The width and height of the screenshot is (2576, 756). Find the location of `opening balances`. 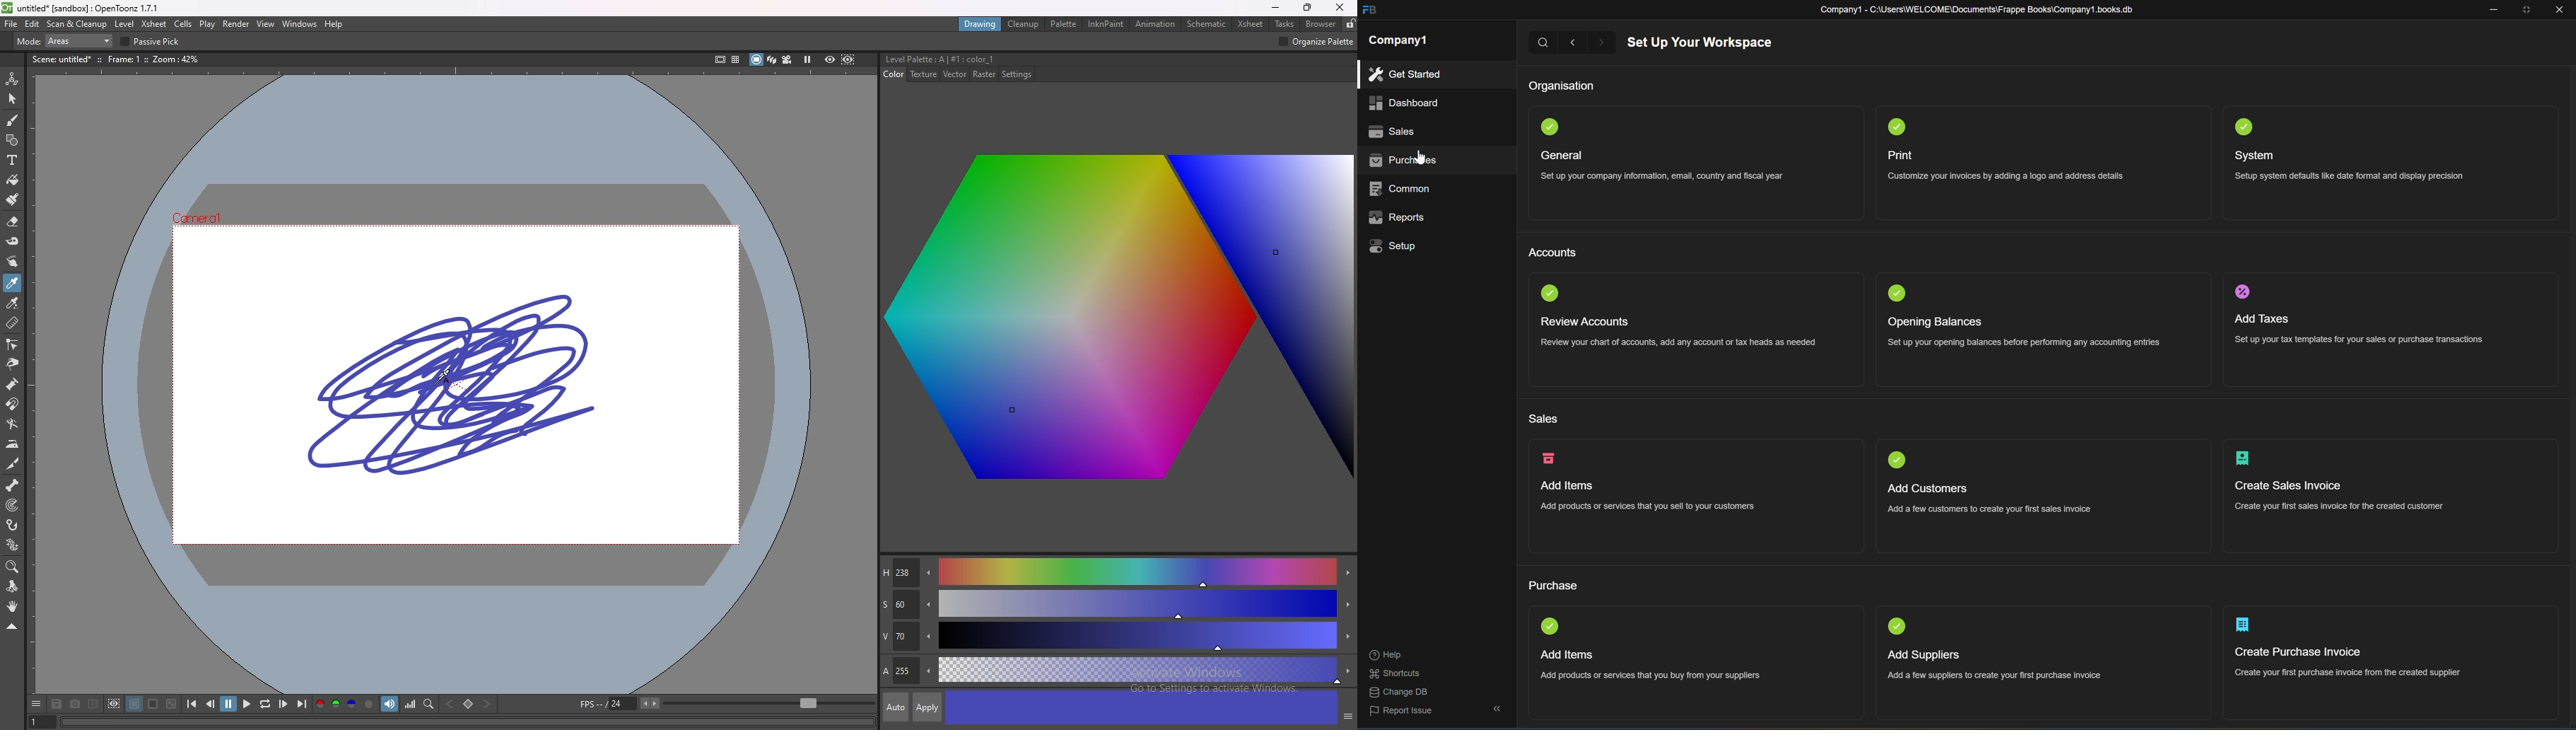

opening balances is located at coordinates (1938, 322).